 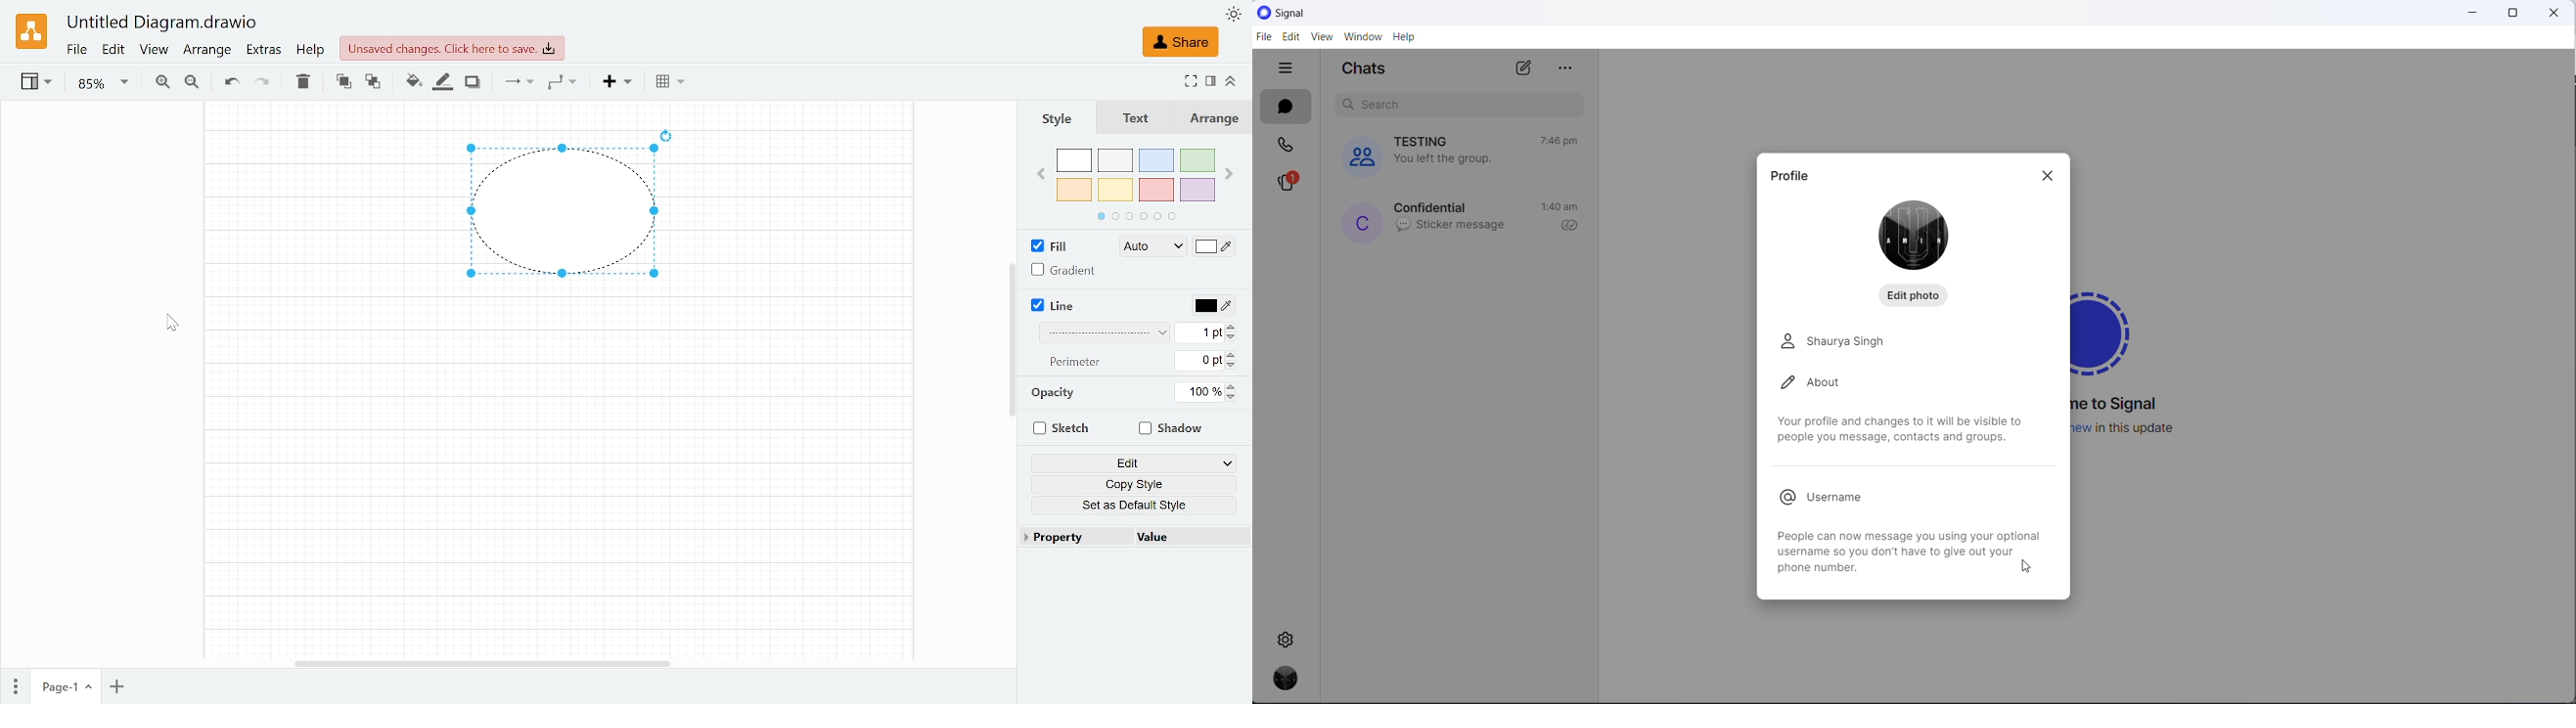 What do you see at coordinates (1190, 81) in the screenshot?
I see `Full screen` at bounding box center [1190, 81].